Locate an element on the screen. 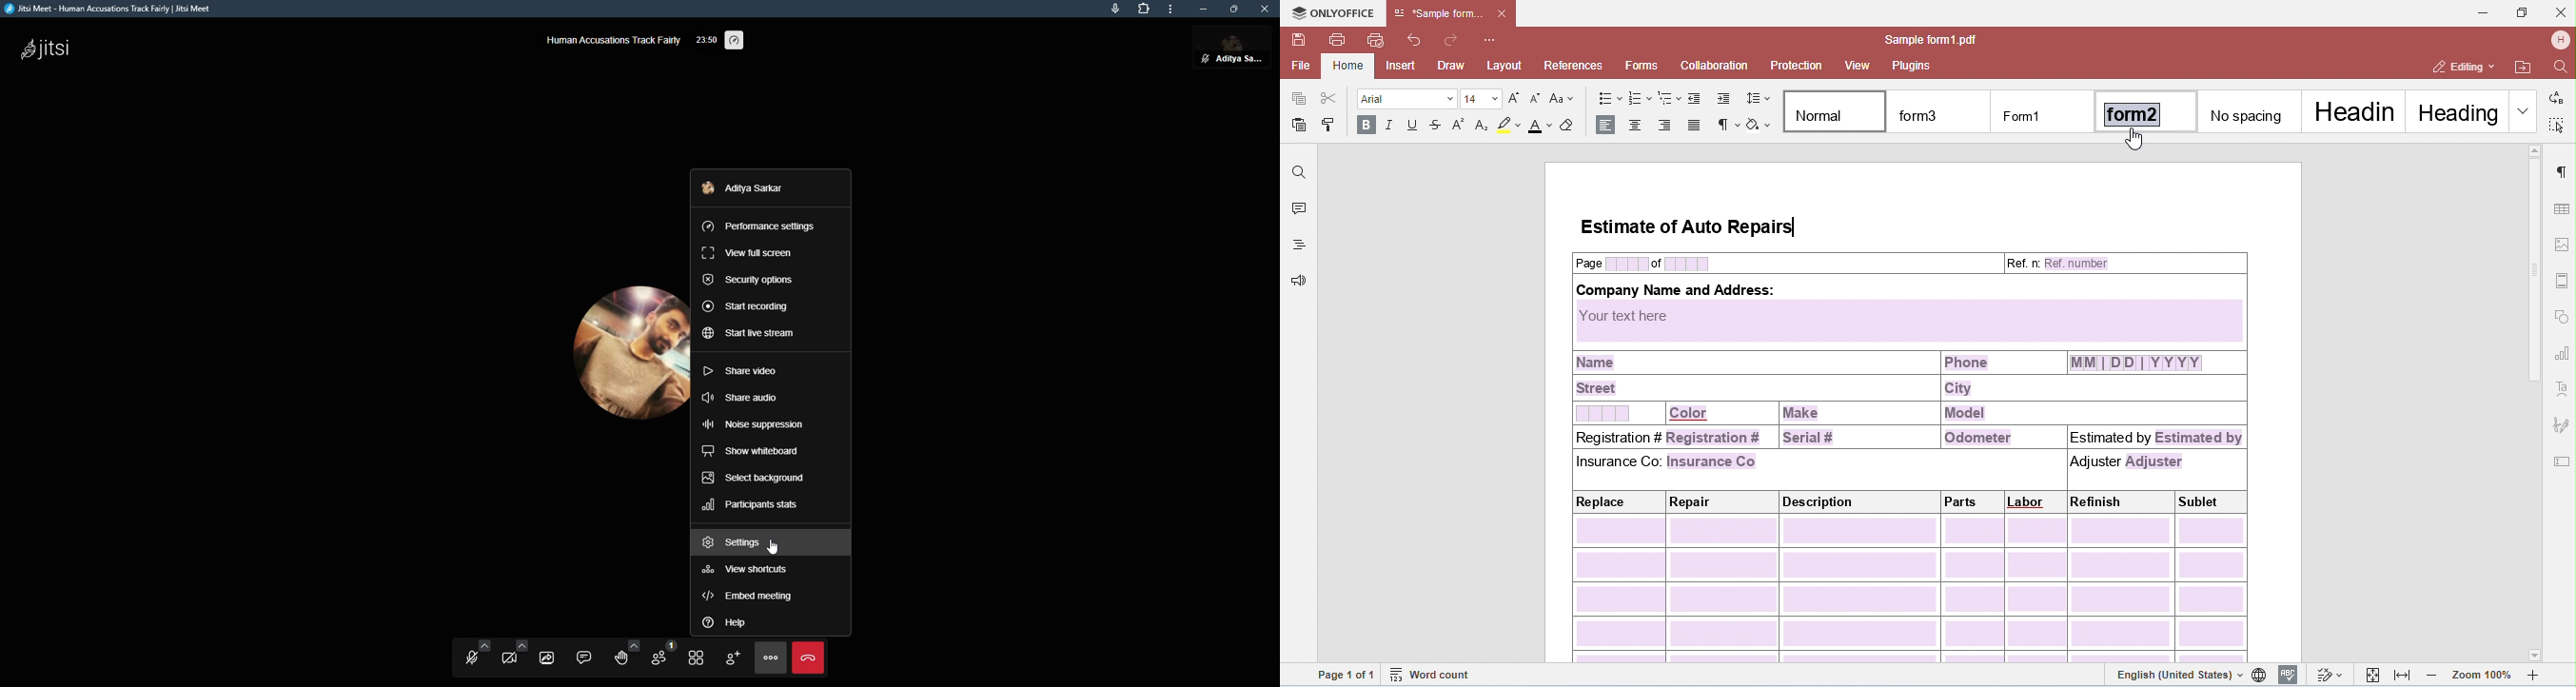  profile is located at coordinates (1243, 51).